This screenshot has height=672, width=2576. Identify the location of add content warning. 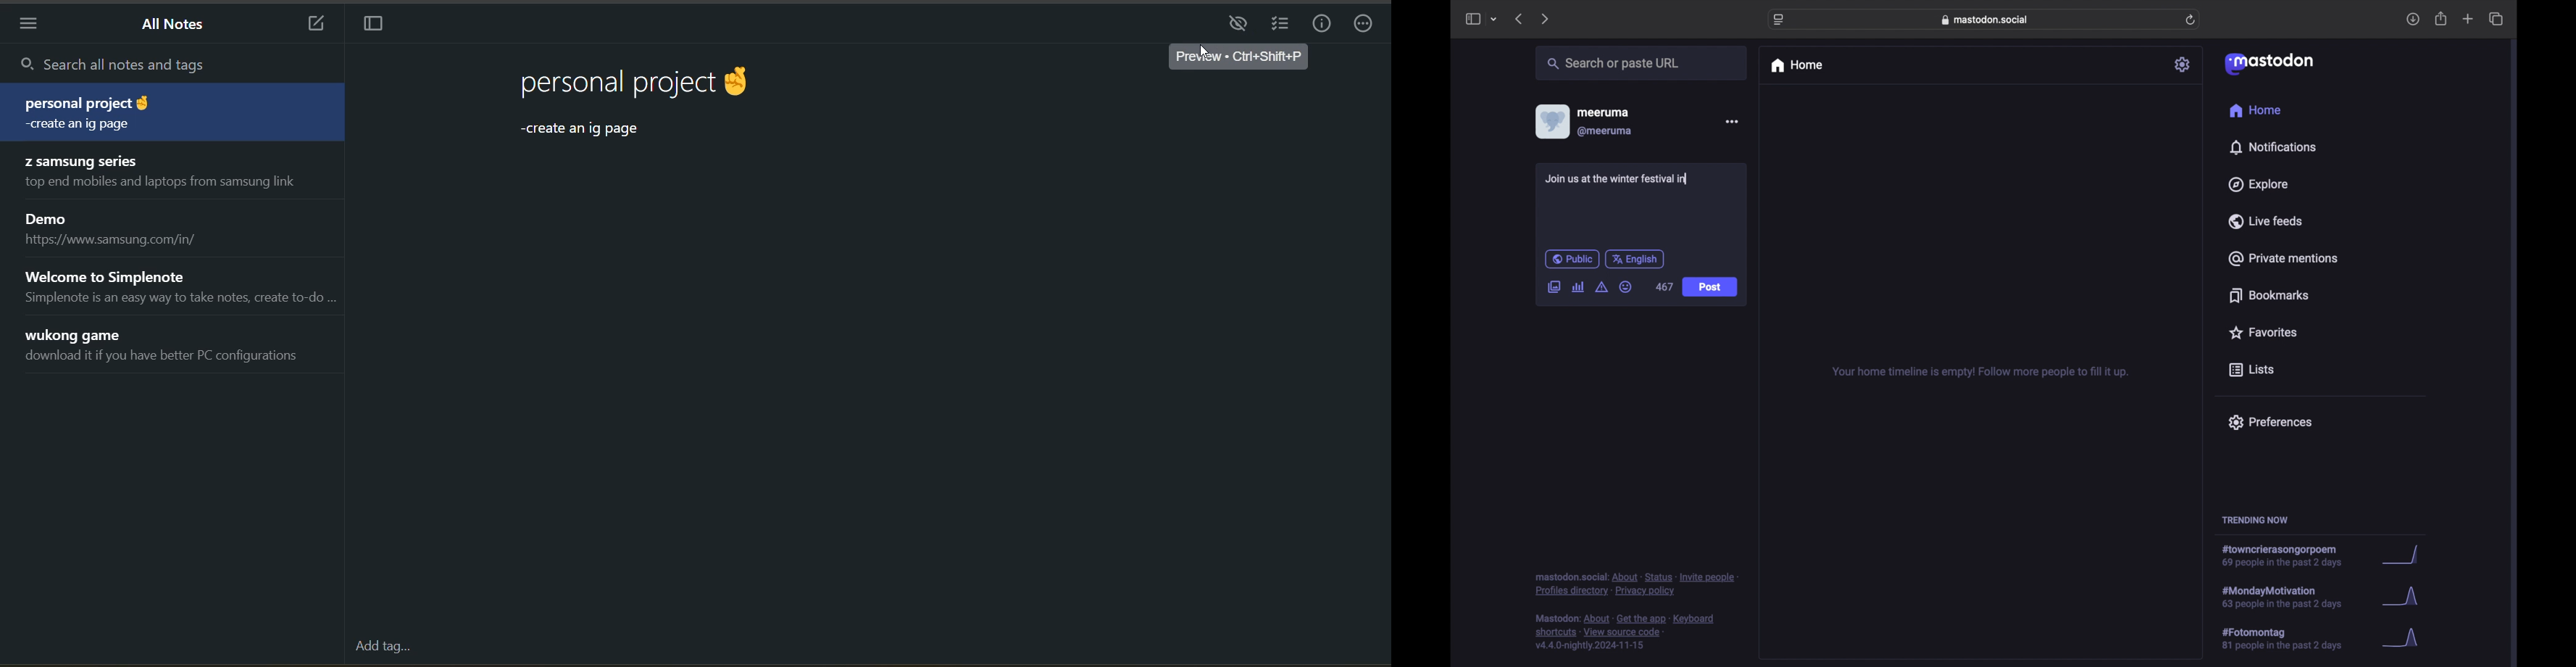
(1601, 287).